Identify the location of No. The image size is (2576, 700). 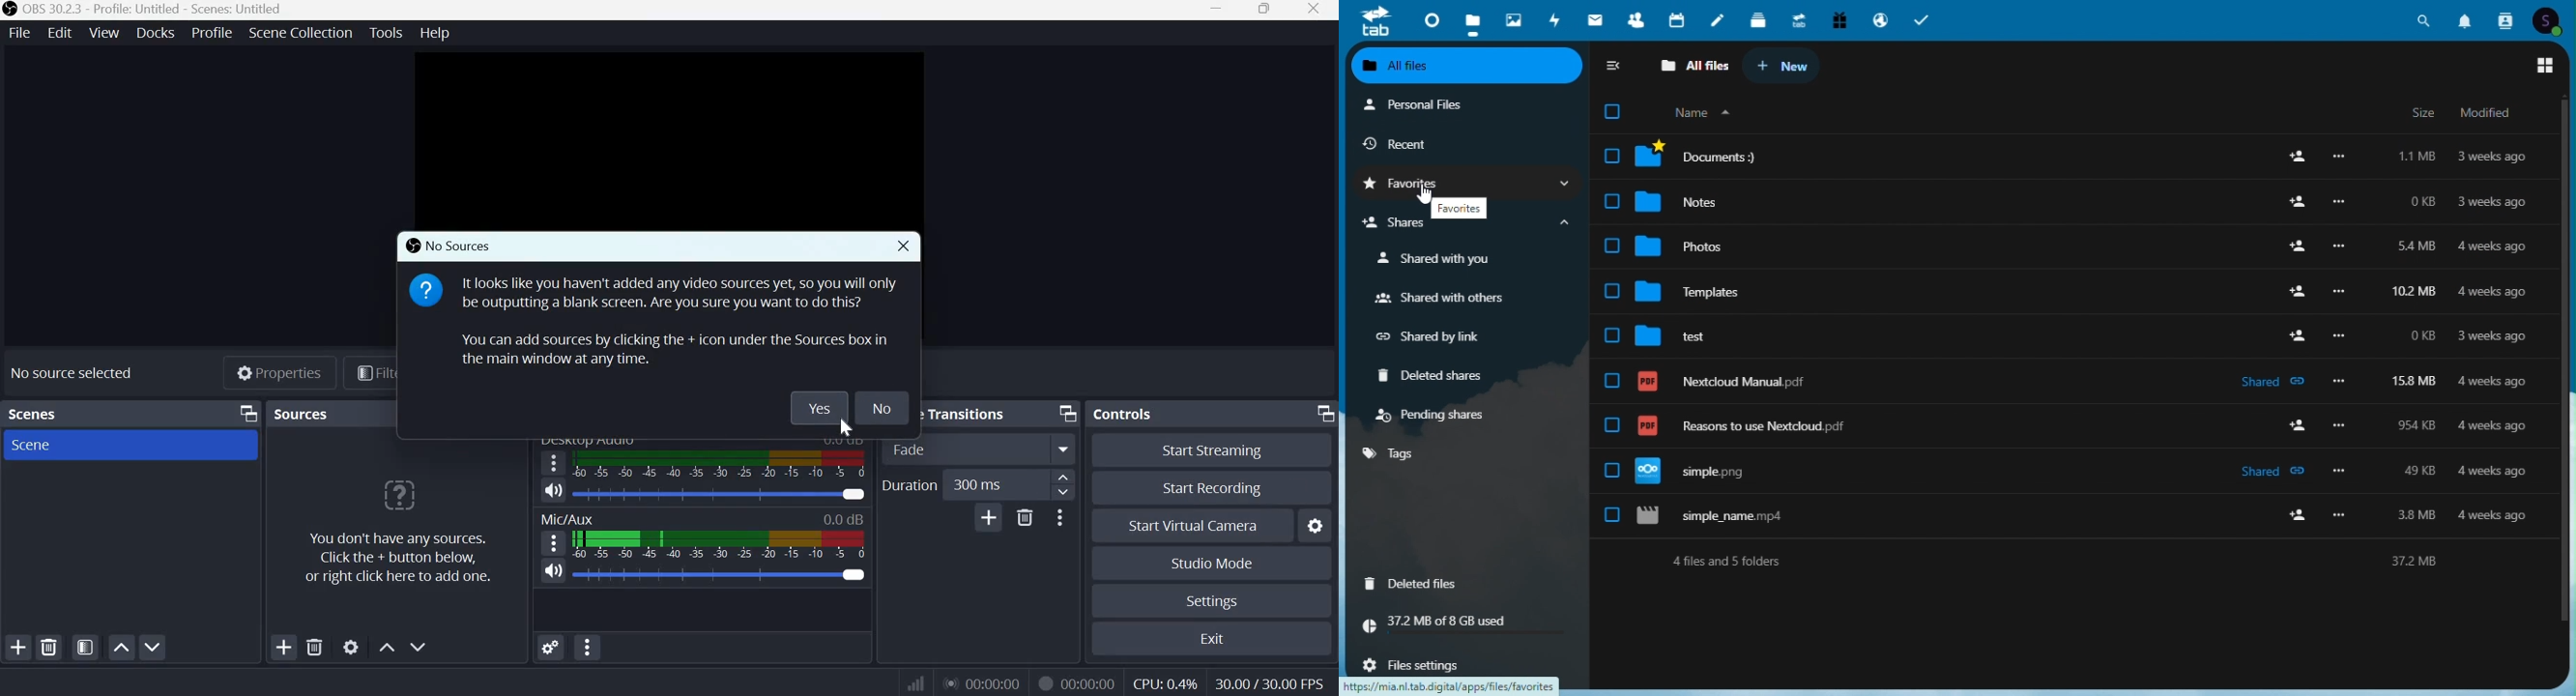
(880, 408).